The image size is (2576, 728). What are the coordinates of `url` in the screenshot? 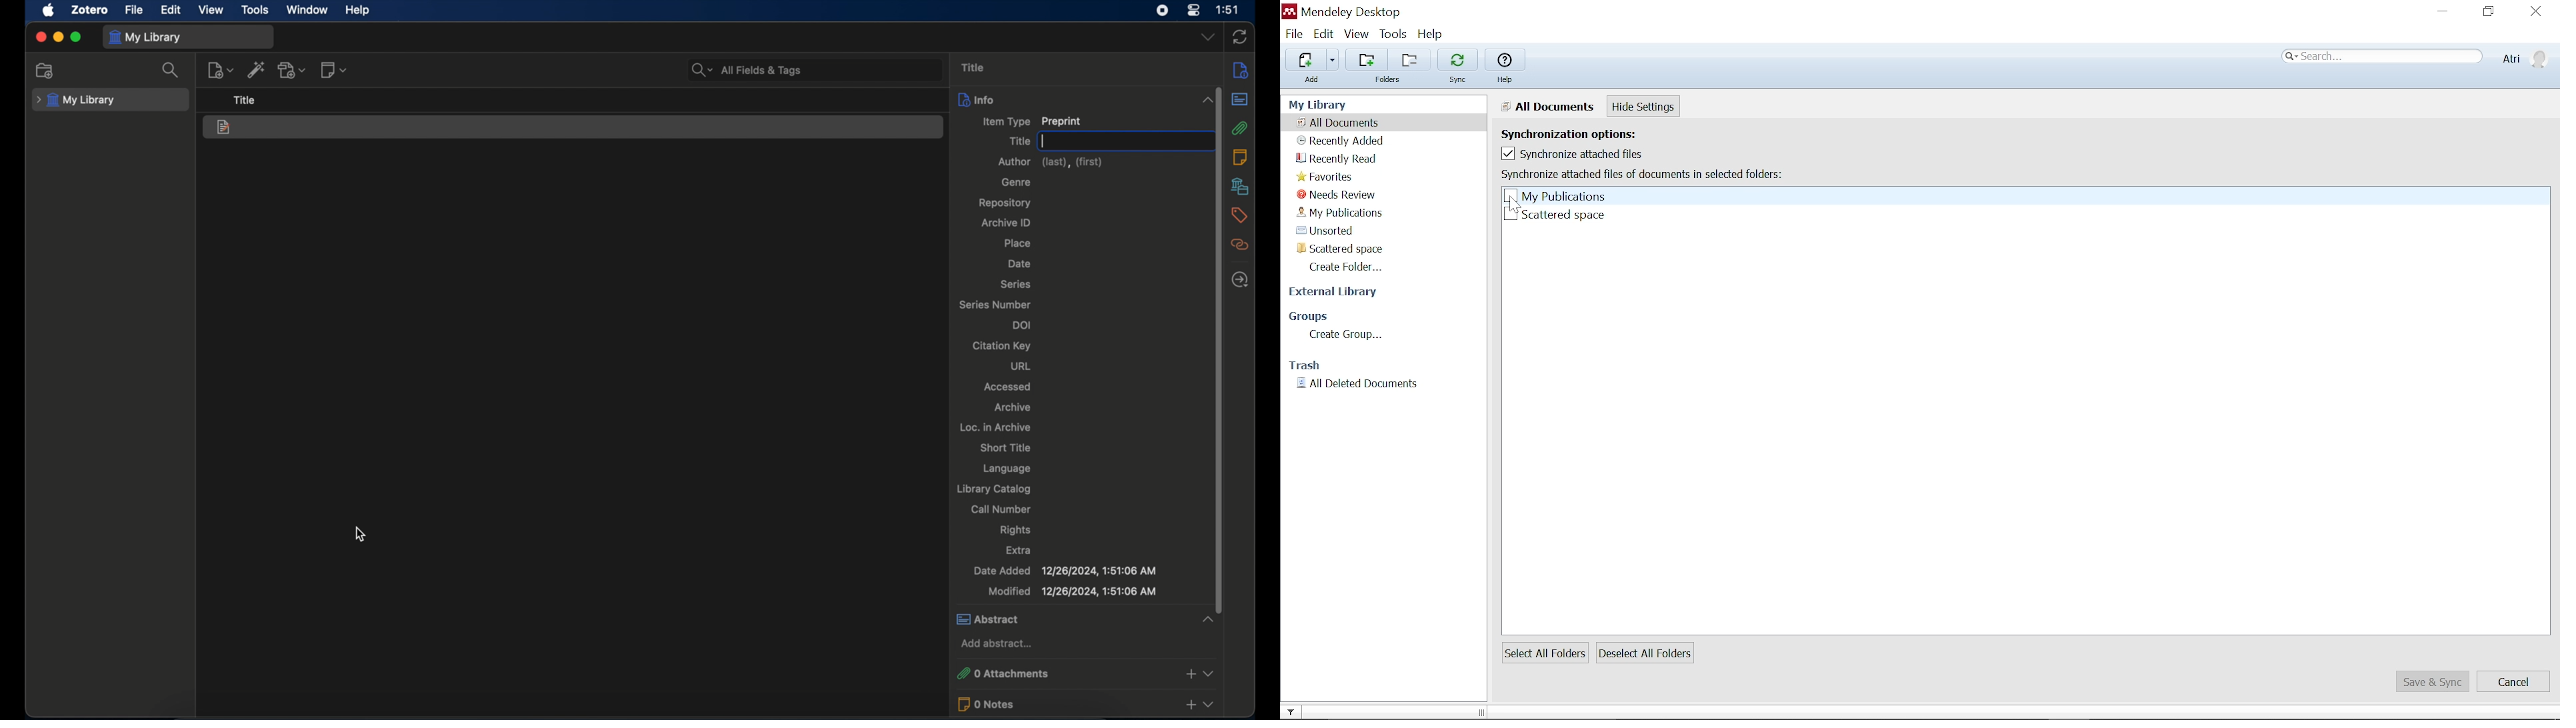 It's located at (1023, 367).